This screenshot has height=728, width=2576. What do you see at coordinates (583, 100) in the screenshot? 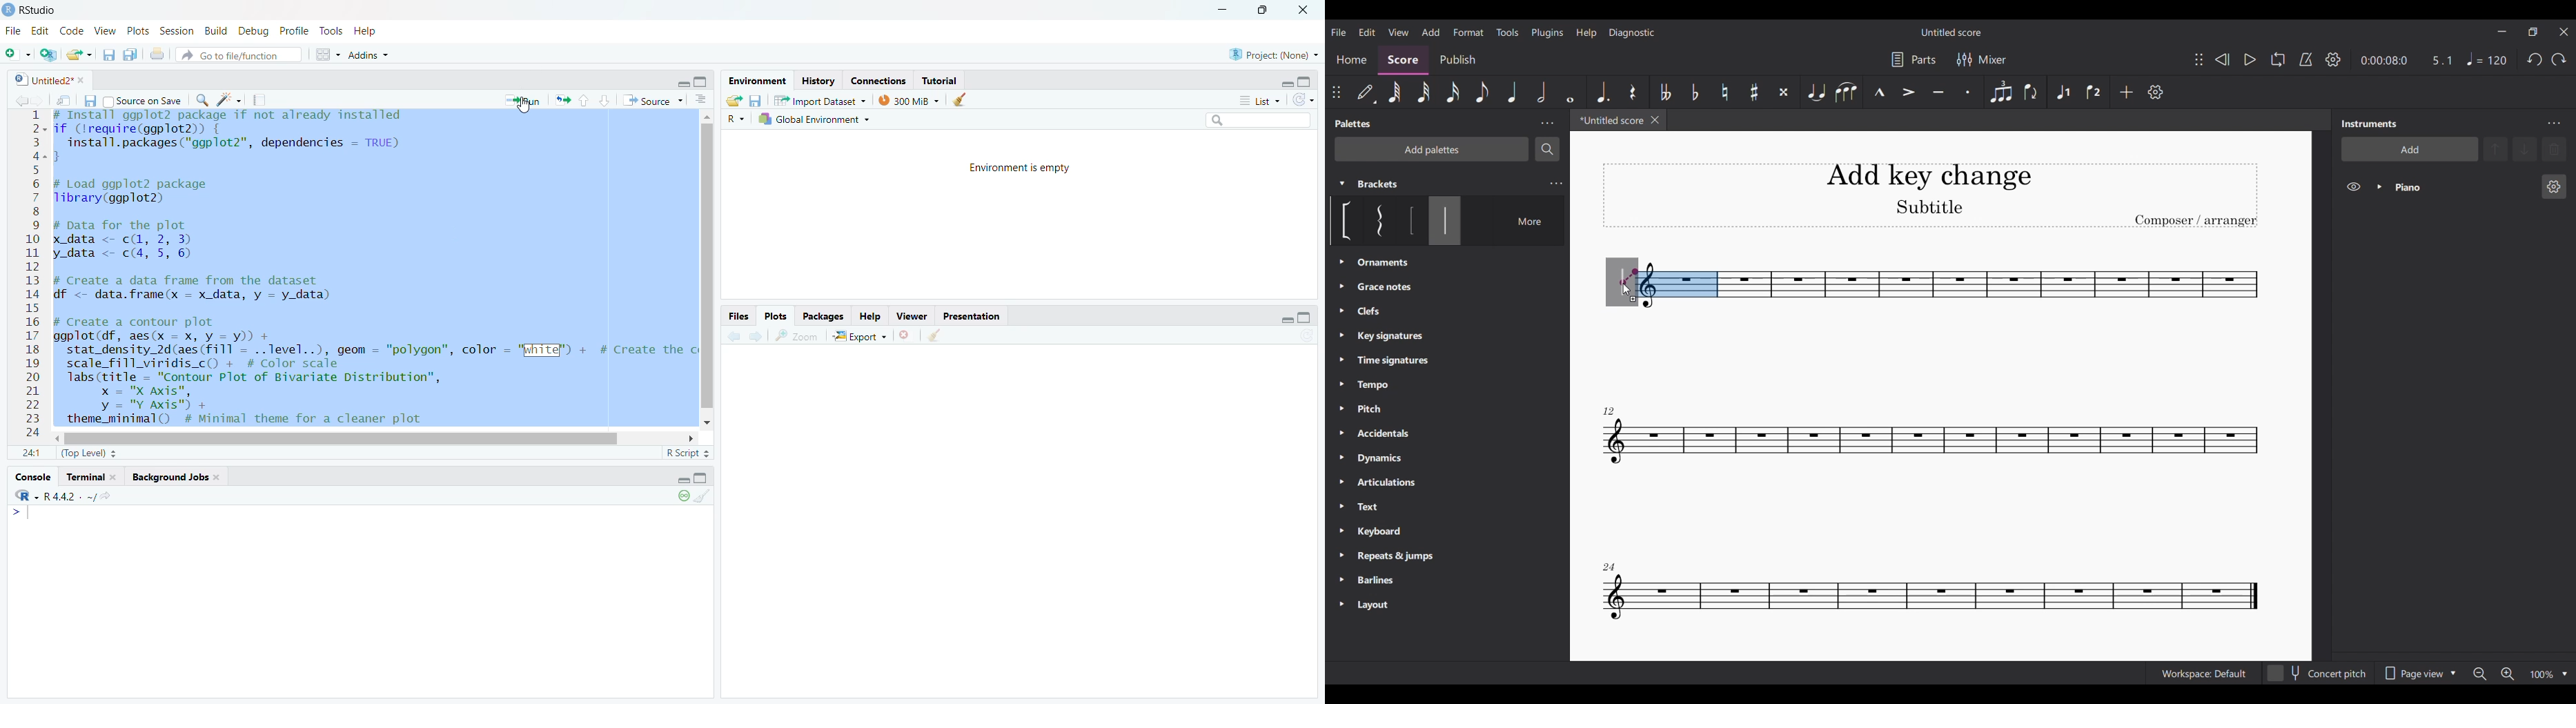
I see `go to previous section/chunk` at bounding box center [583, 100].